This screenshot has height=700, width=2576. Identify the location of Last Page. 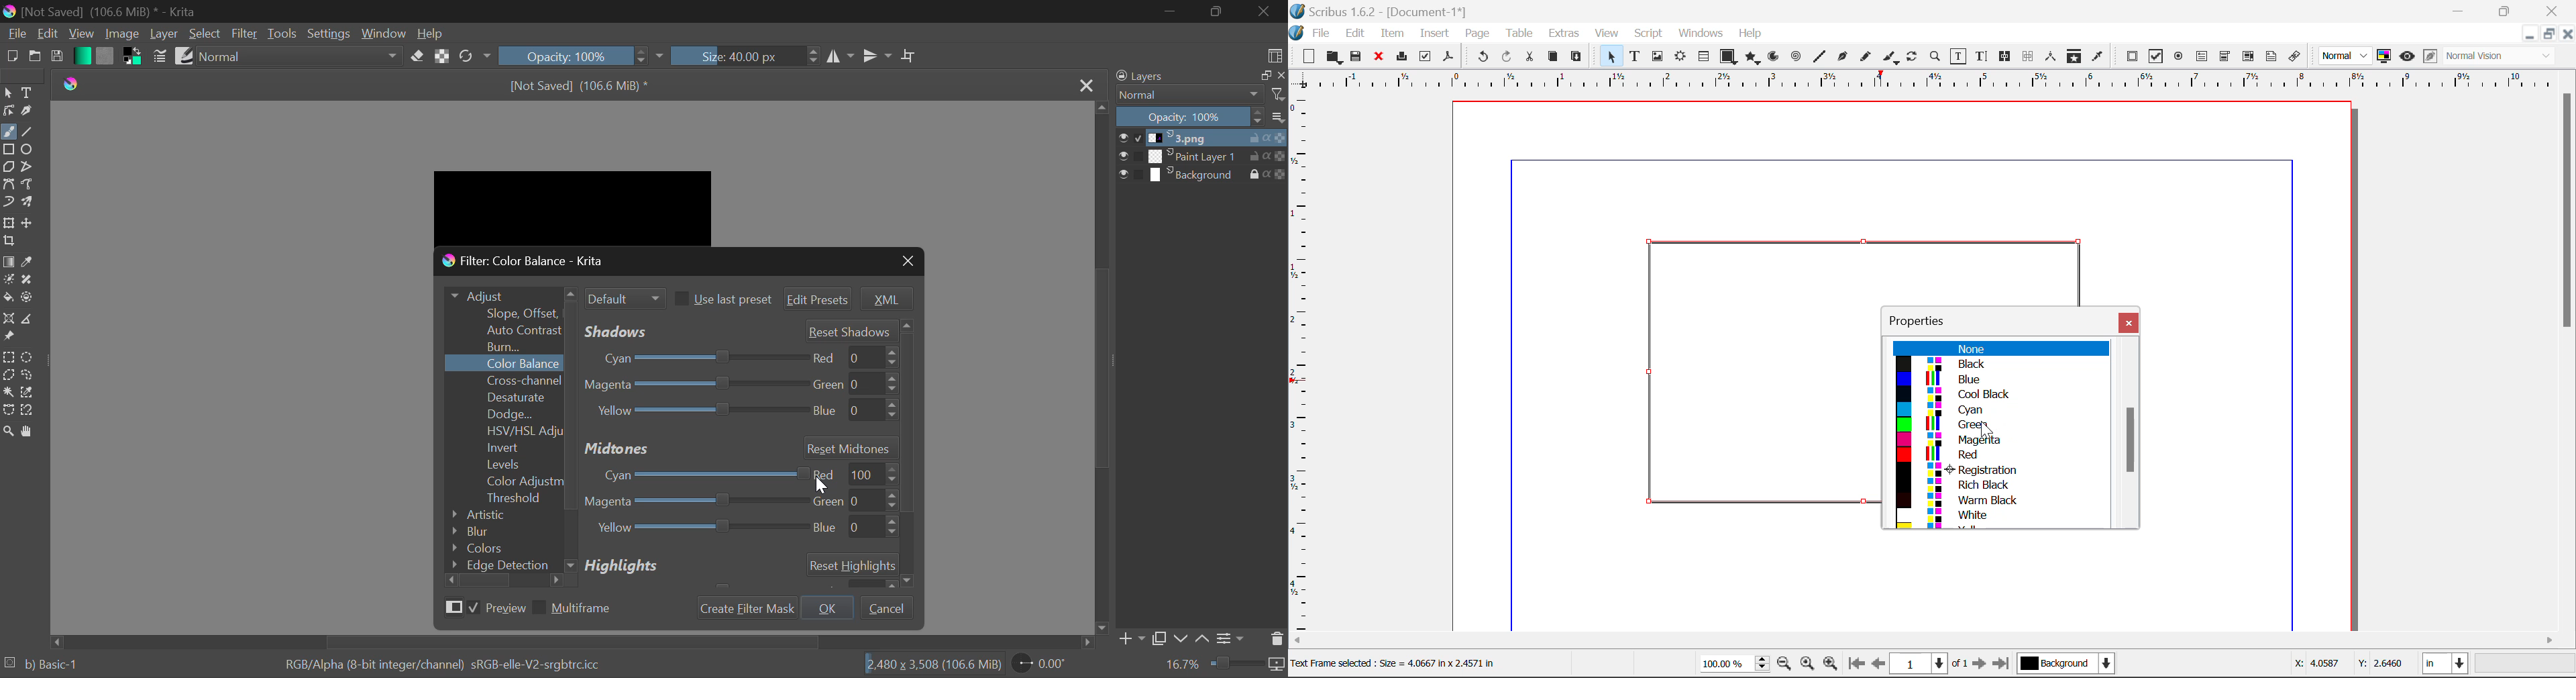
(2003, 665).